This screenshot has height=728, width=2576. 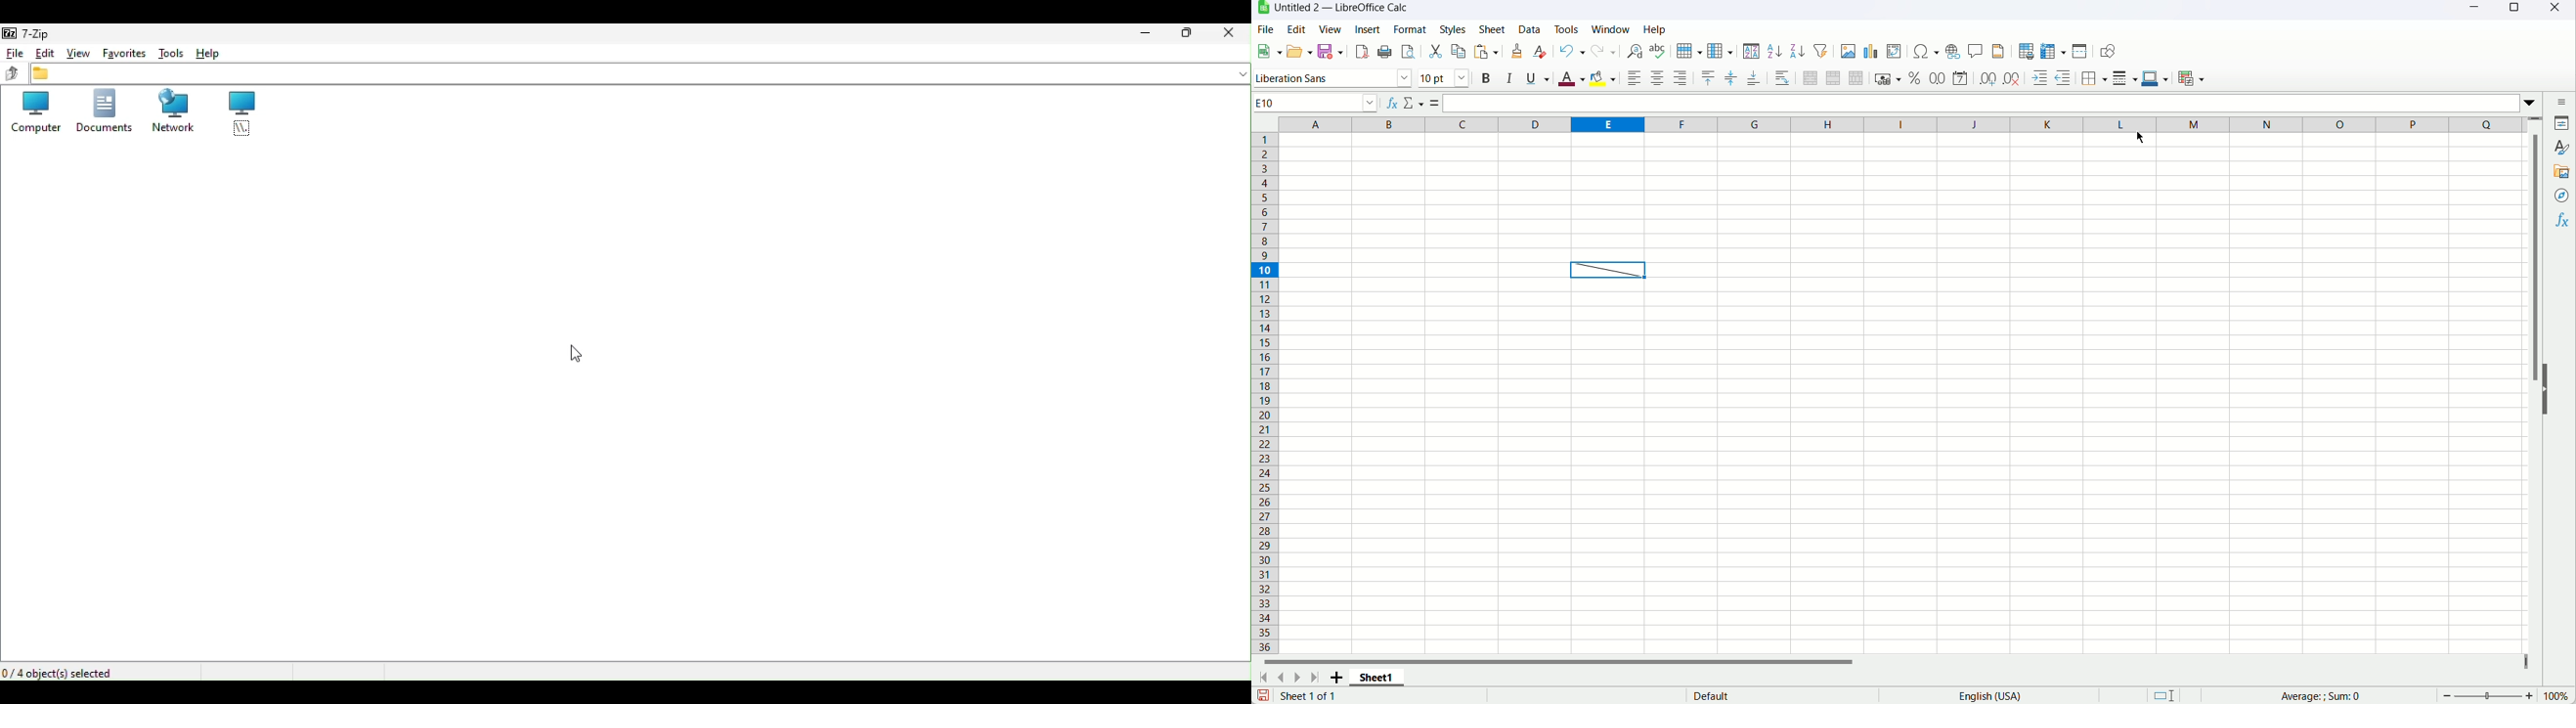 I want to click on Merge and center, so click(x=1810, y=77).